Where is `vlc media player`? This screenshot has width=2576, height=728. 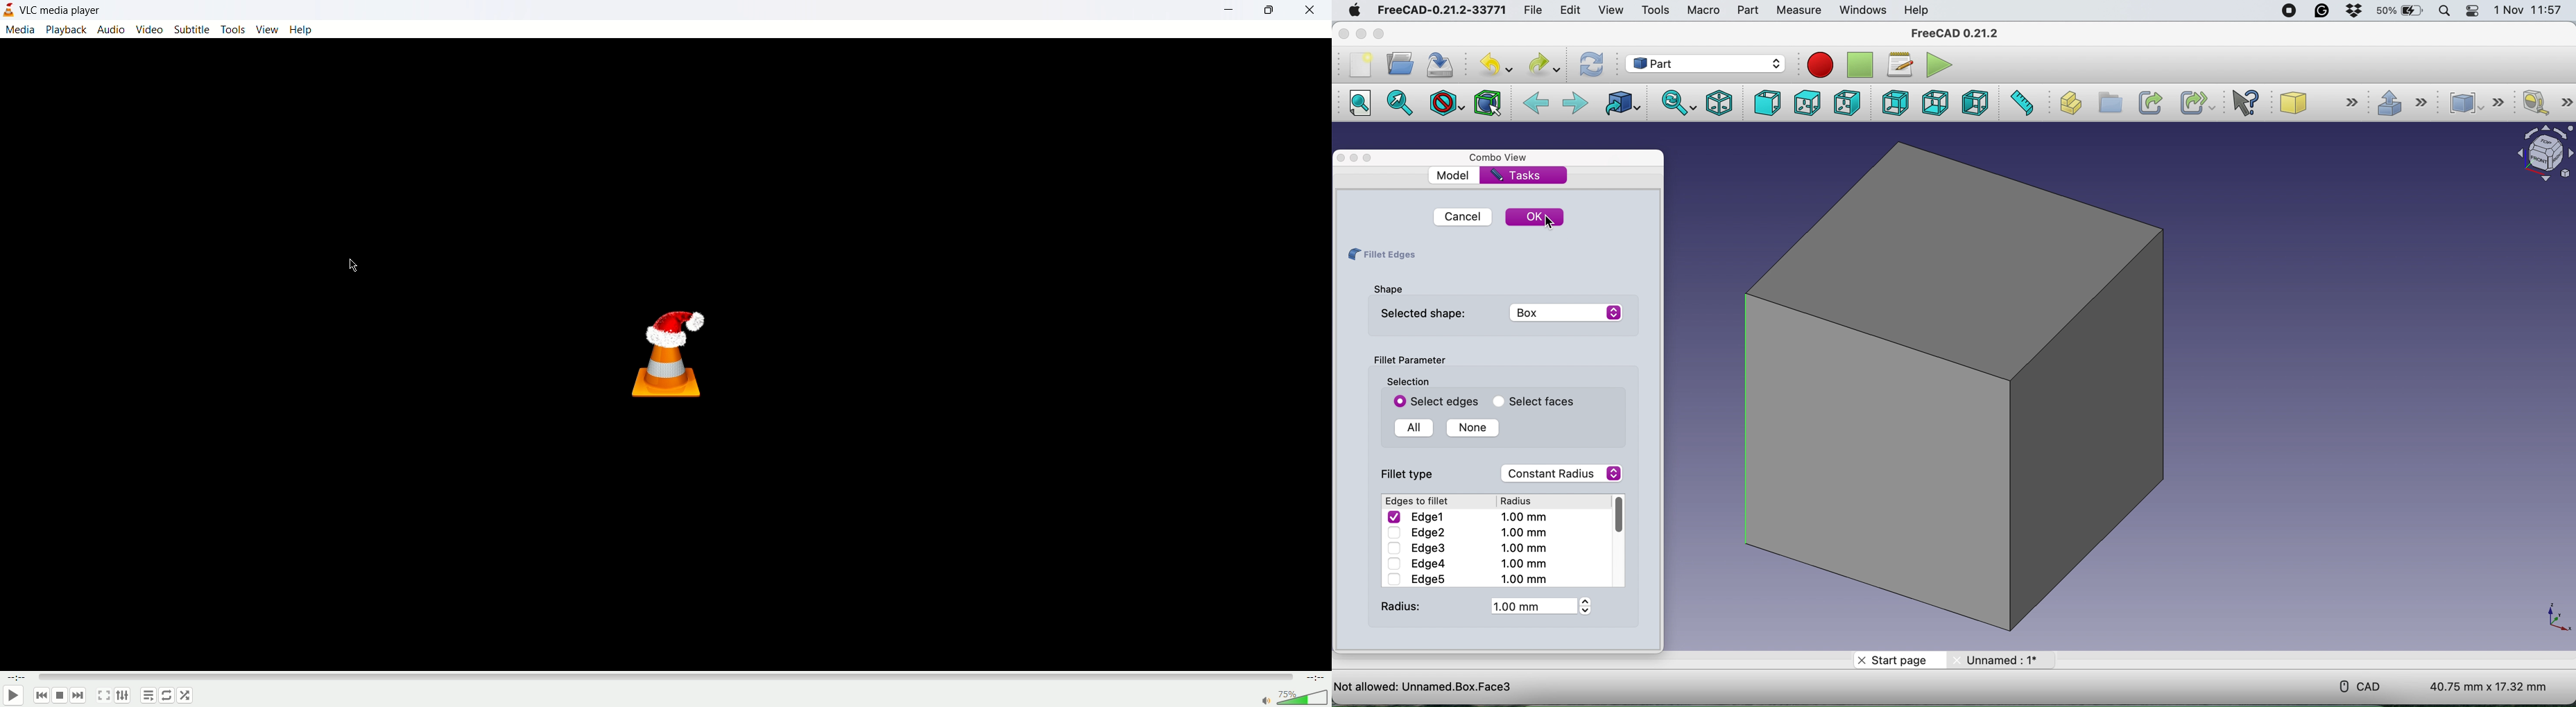 vlc media player is located at coordinates (64, 9).